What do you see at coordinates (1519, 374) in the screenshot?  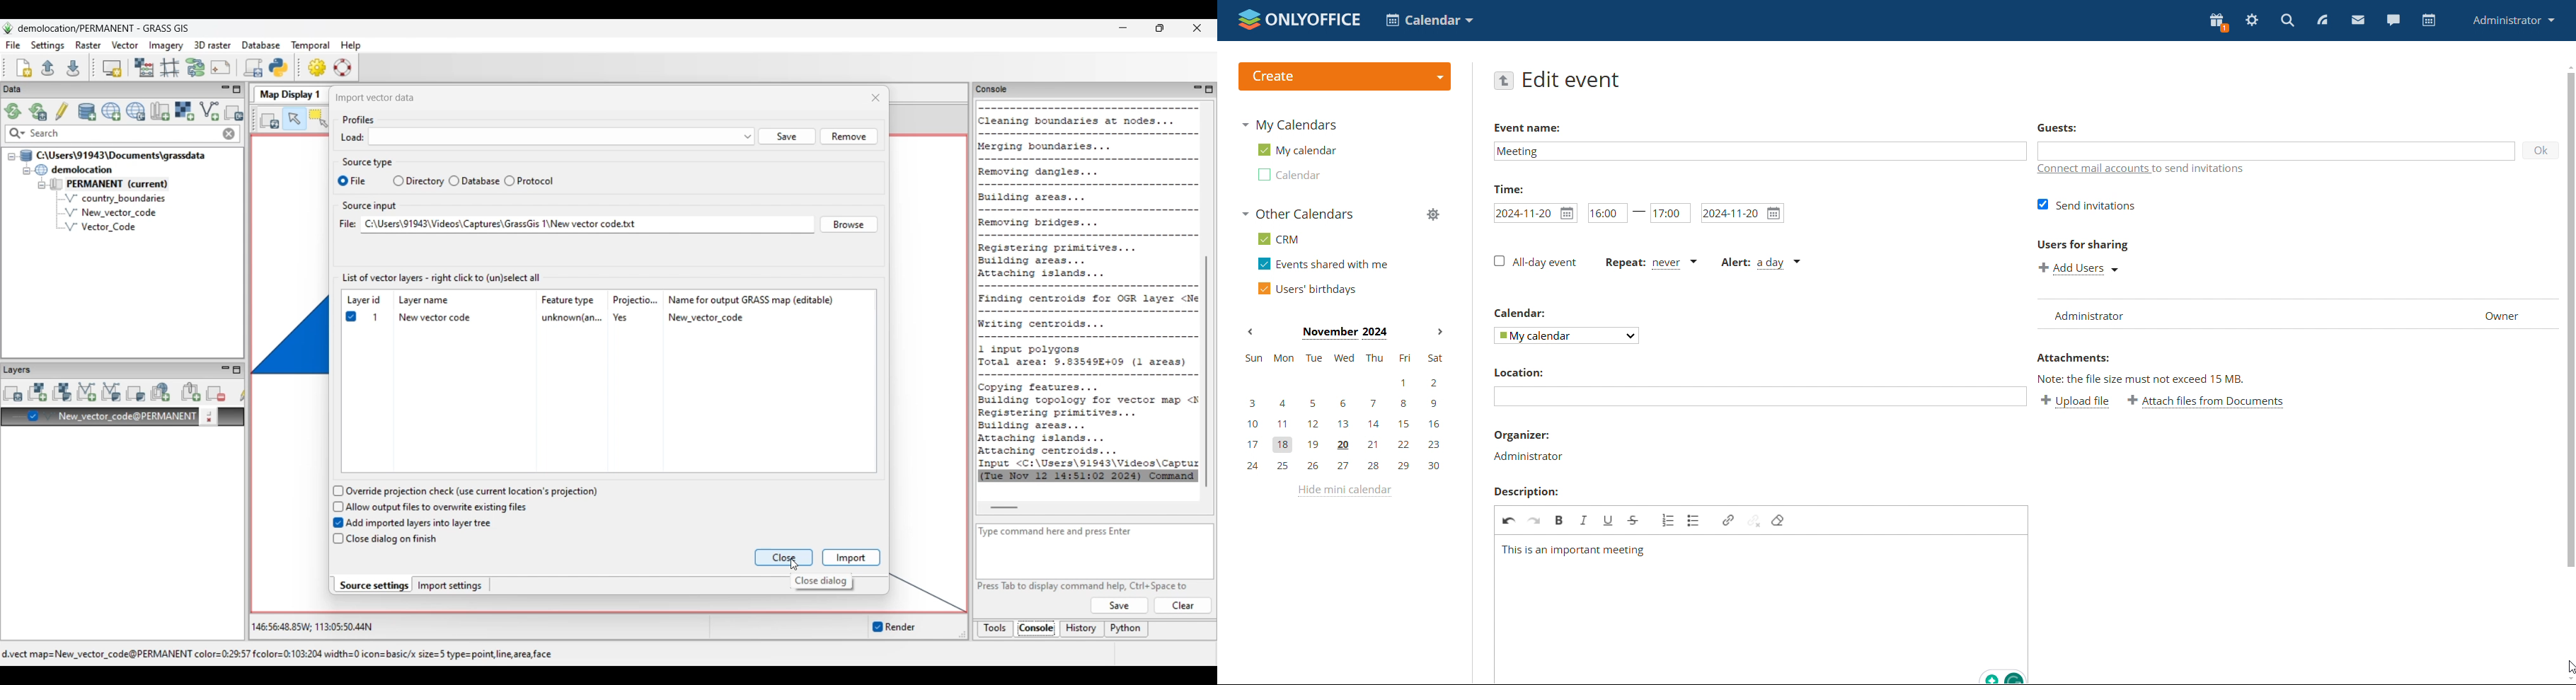 I see `location` at bounding box center [1519, 374].